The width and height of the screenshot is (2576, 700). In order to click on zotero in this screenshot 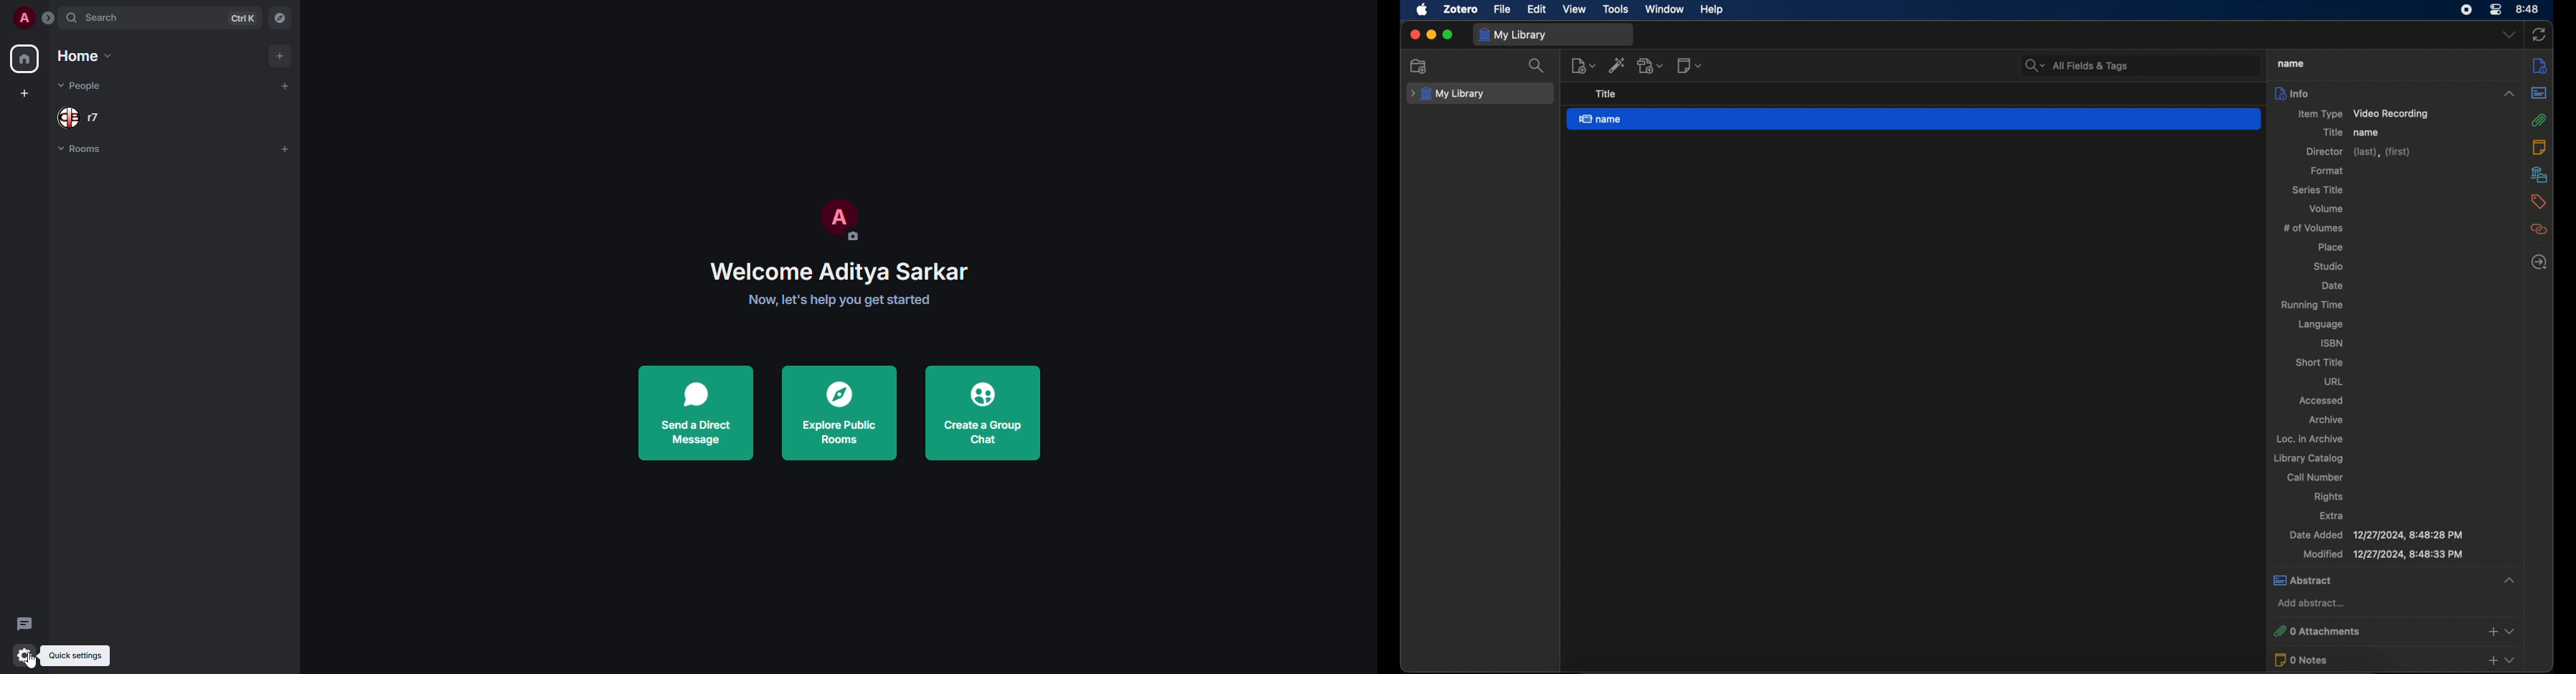, I will do `click(1460, 9)`.